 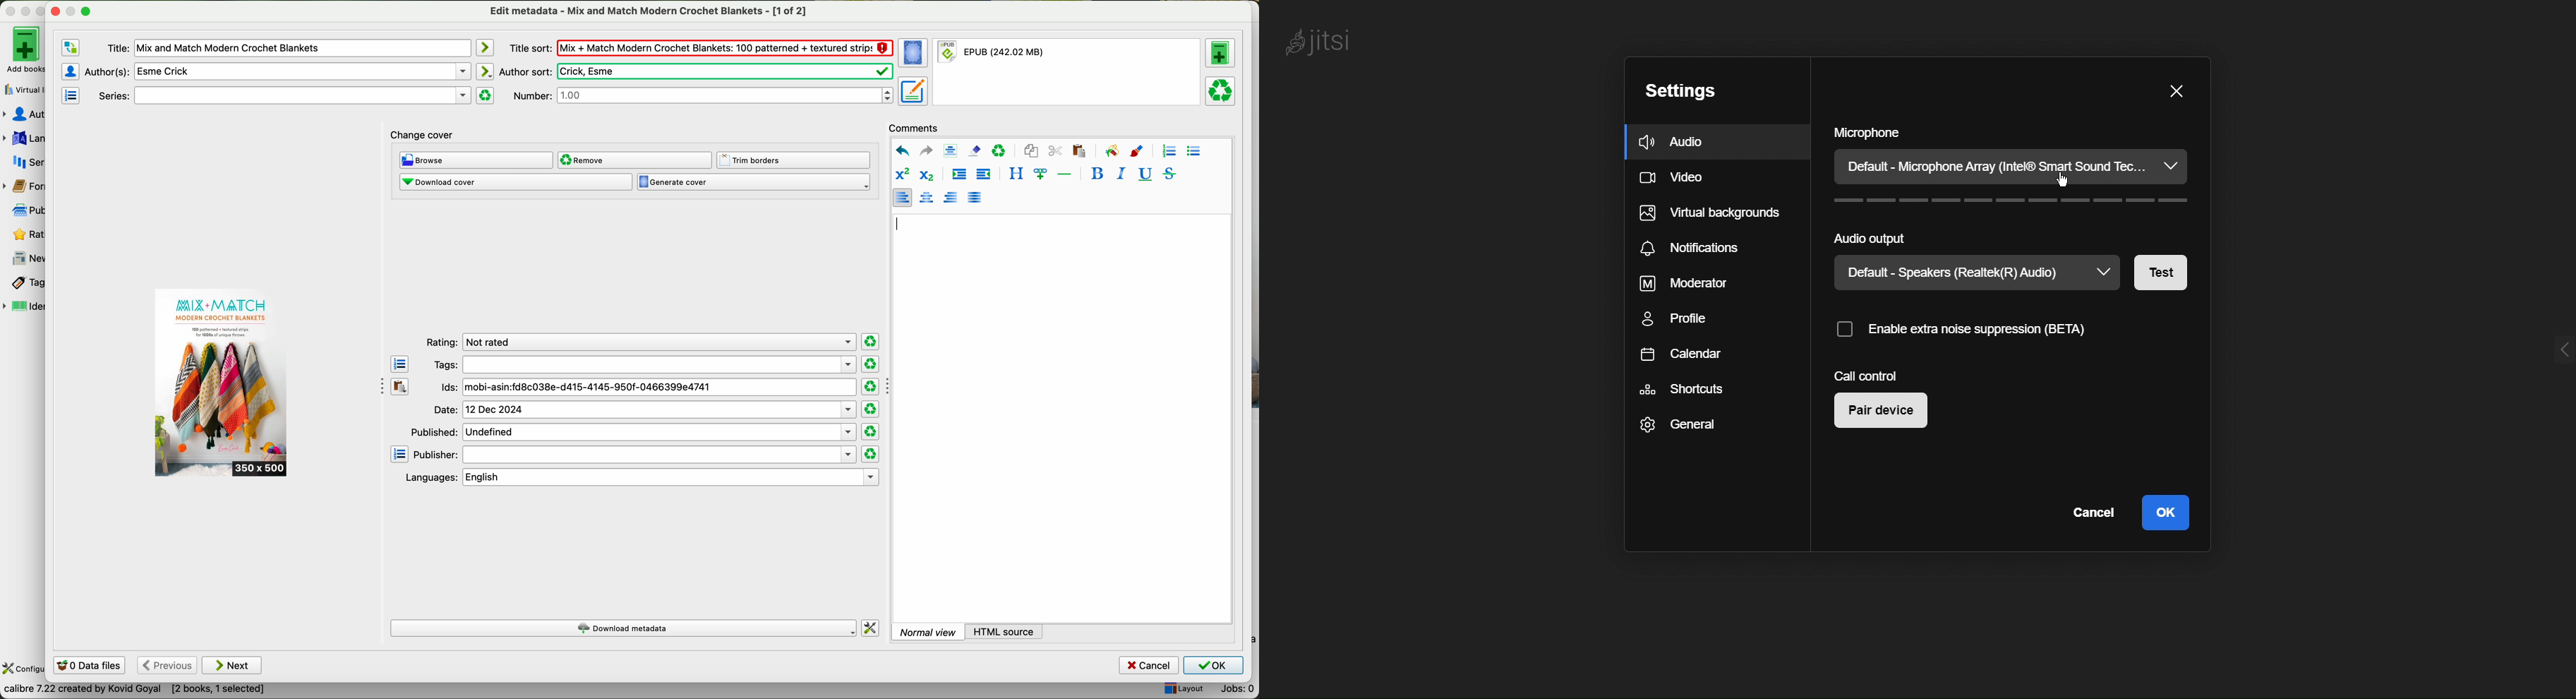 What do you see at coordinates (928, 632) in the screenshot?
I see `normal view` at bounding box center [928, 632].